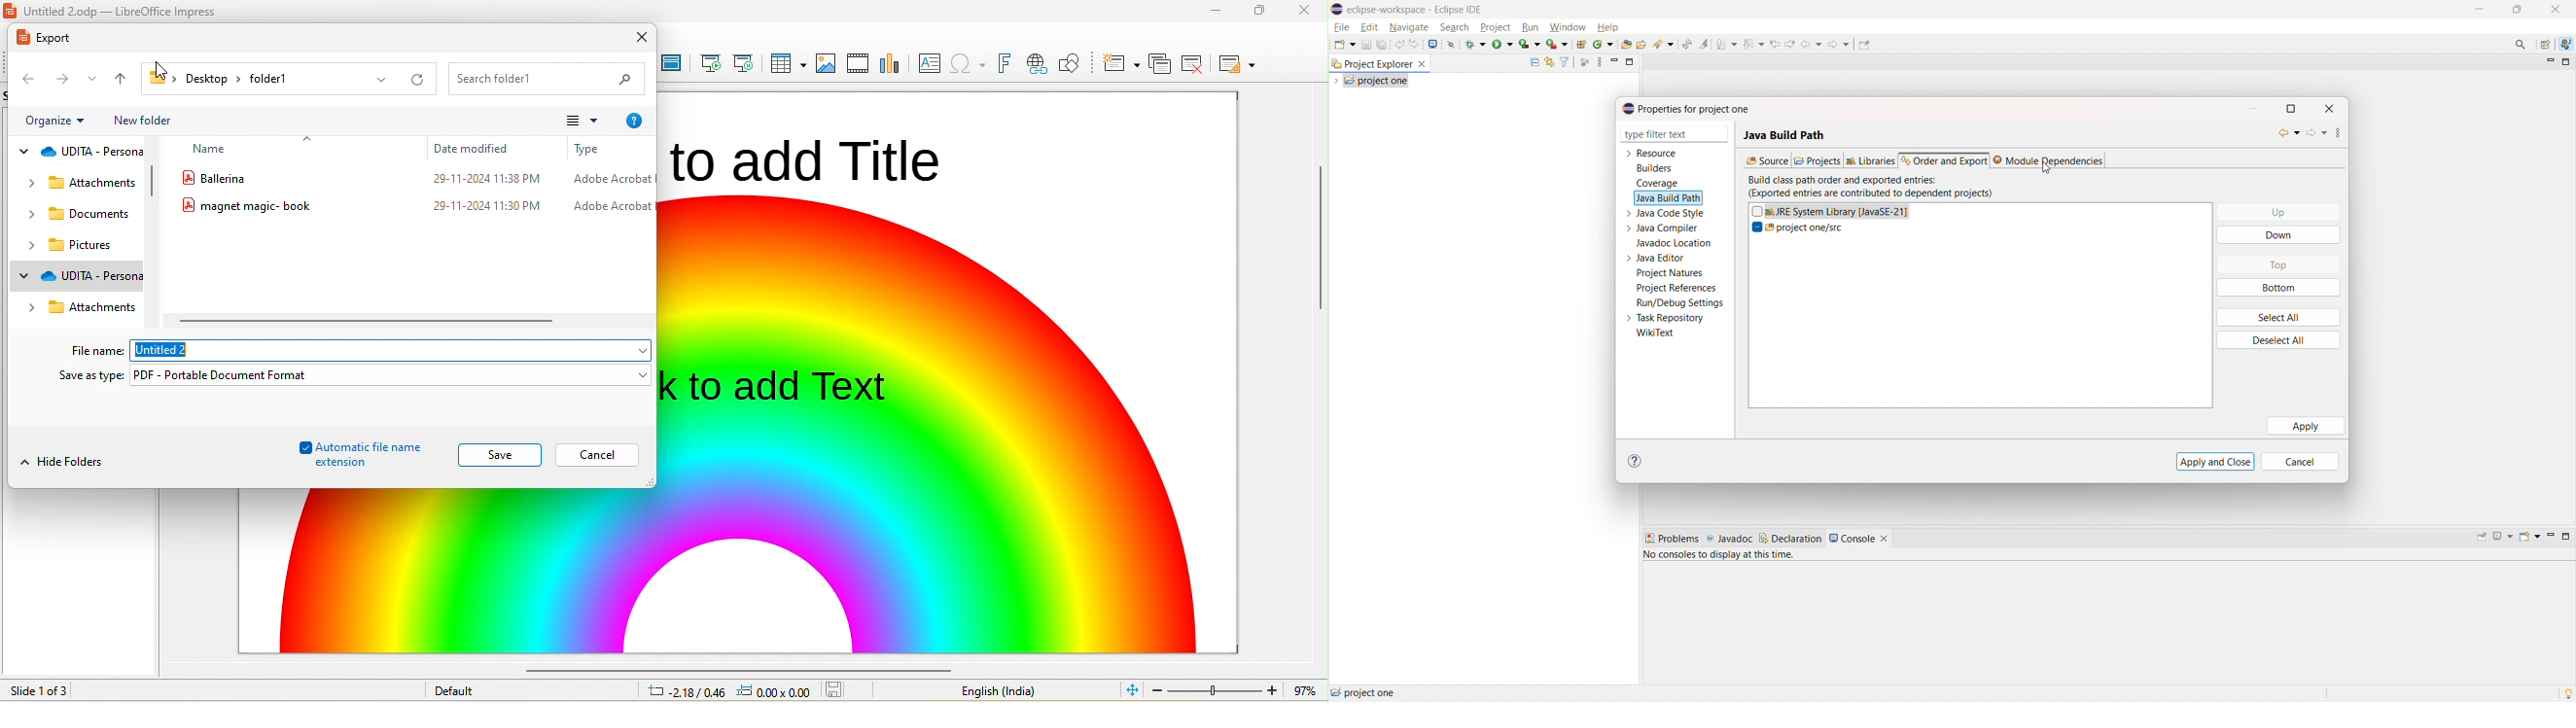 This screenshot has width=2576, height=728. Describe the element at coordinates (222, 77) in the screenshot. I see `filepath` at that location.